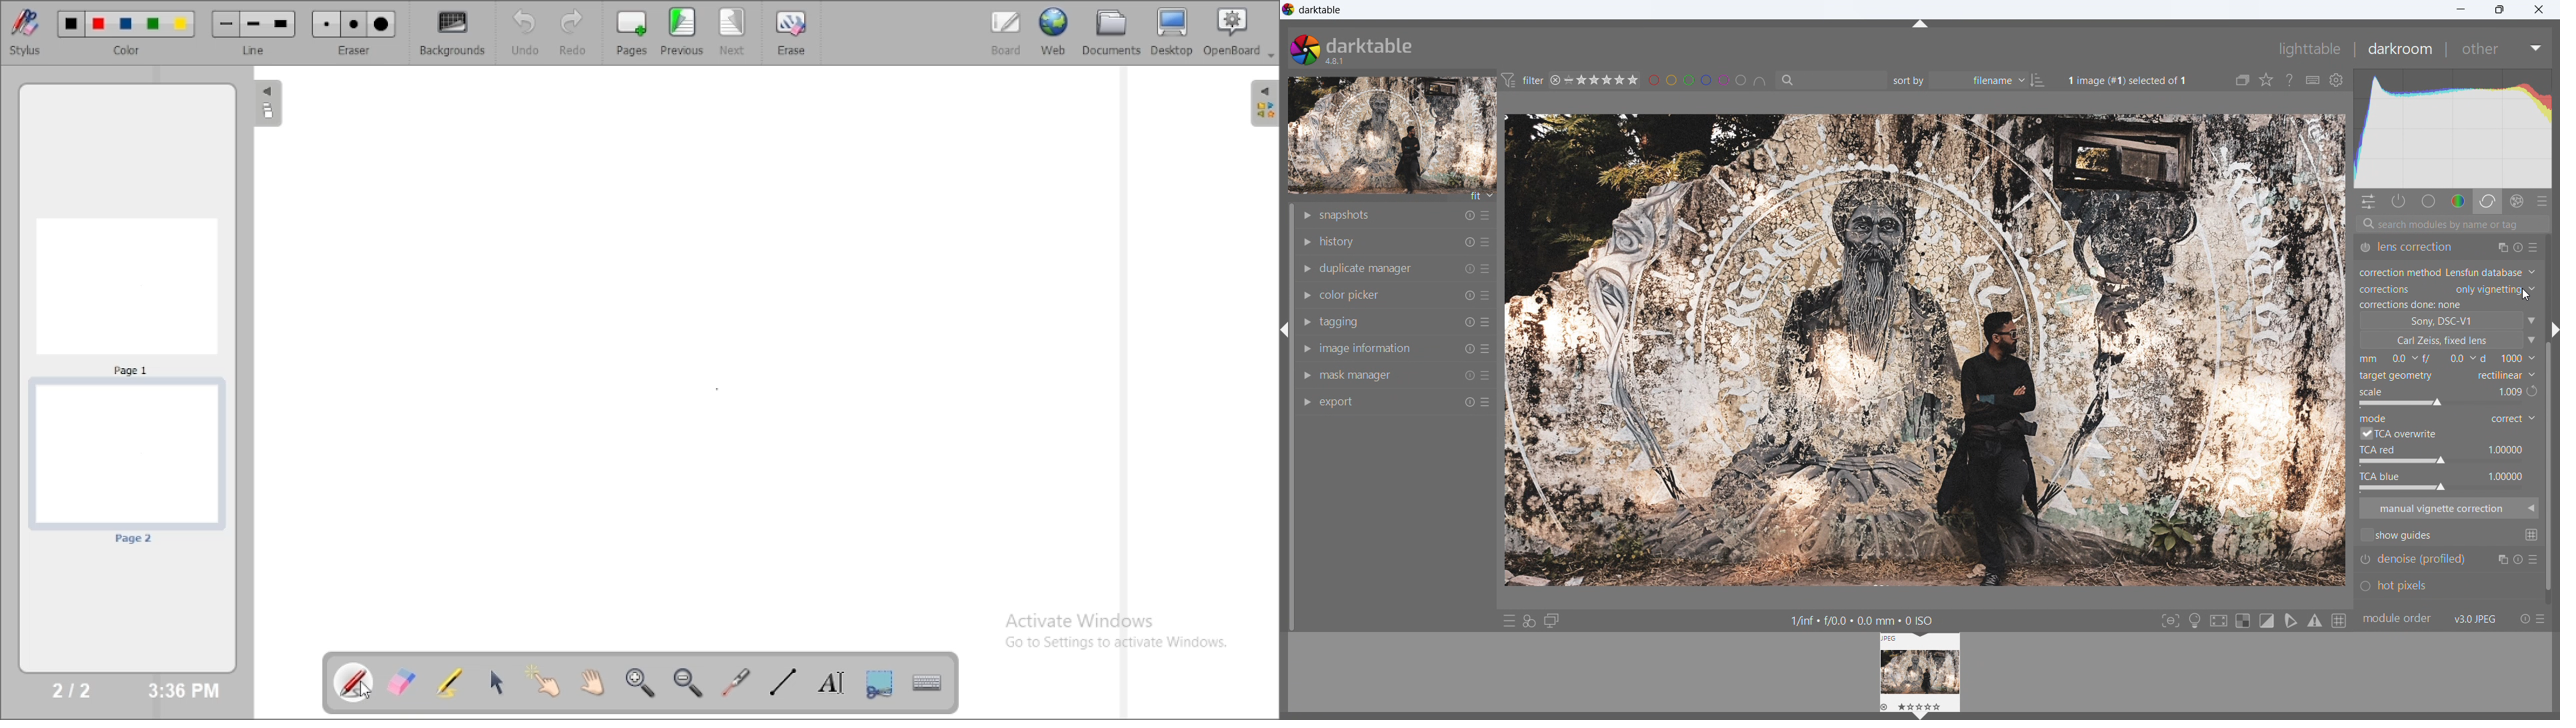 Image resolution: width=2576 pixels, height=728 pixels. I want to click on previous, so click(682, 31).